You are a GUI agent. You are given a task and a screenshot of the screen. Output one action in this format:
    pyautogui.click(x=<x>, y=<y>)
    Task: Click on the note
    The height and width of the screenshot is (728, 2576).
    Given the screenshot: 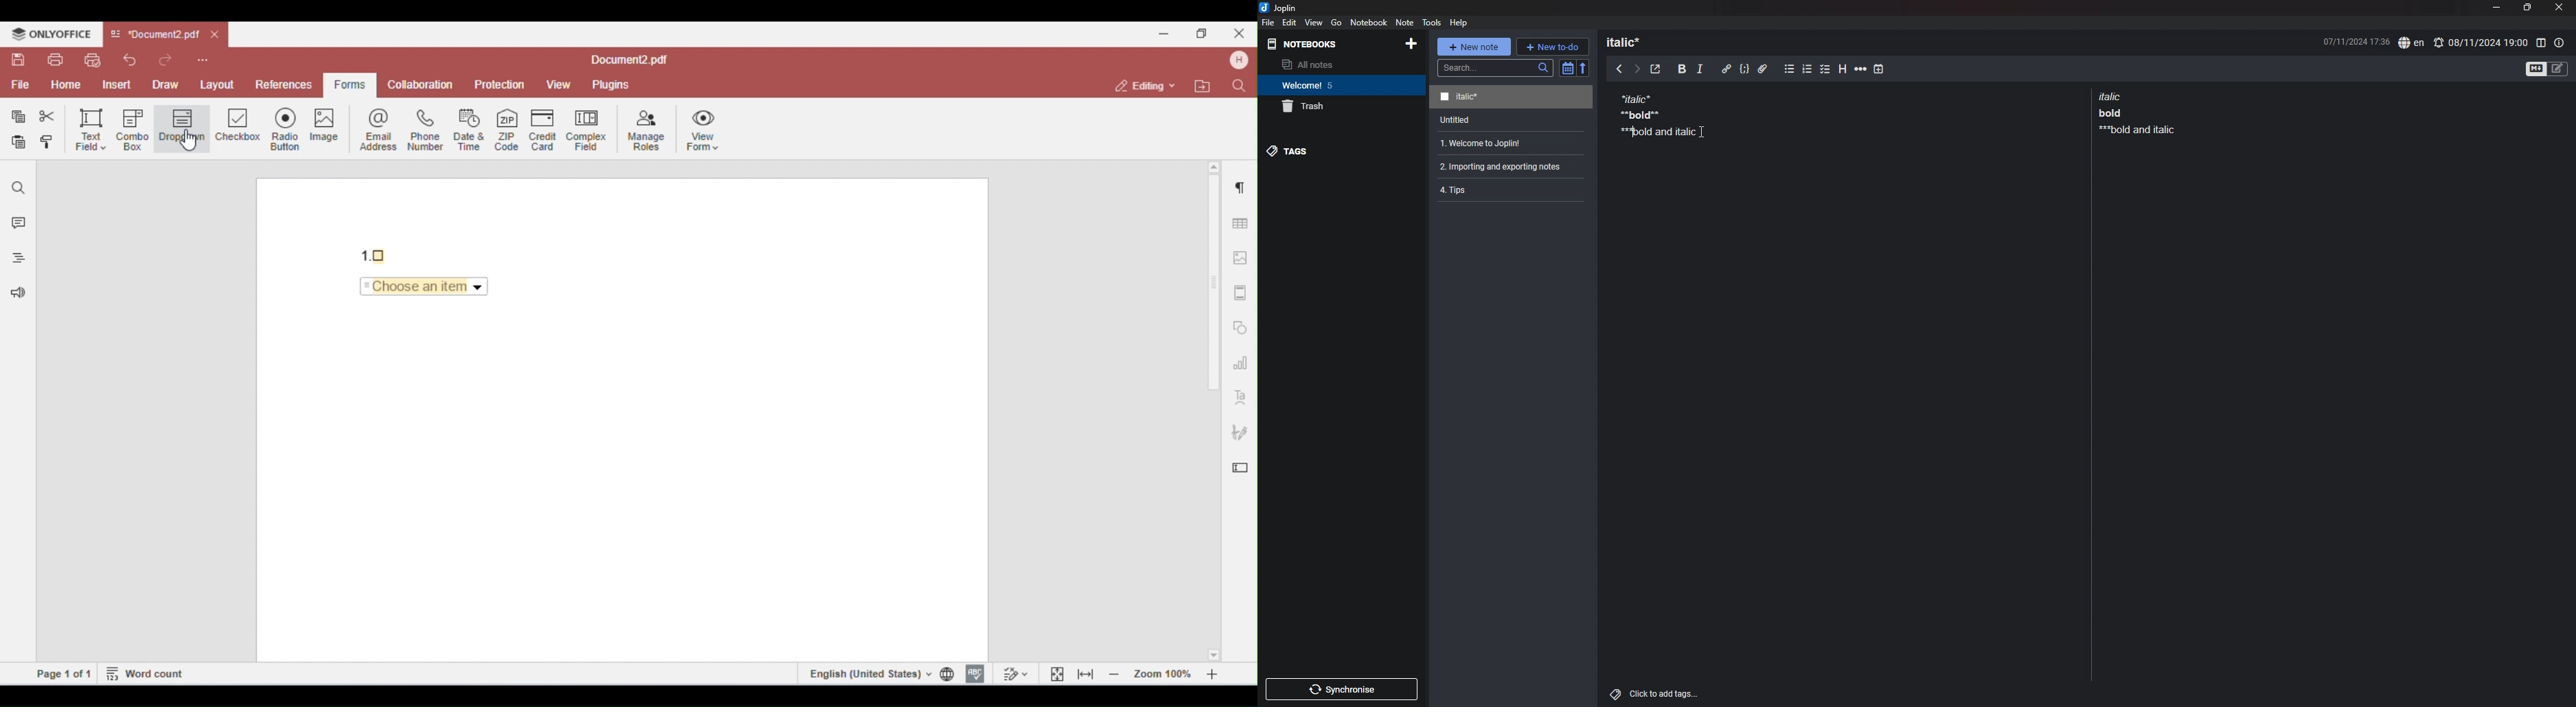 What is the action you would take?
    pyautogui.click(x=2134, y=113)
    